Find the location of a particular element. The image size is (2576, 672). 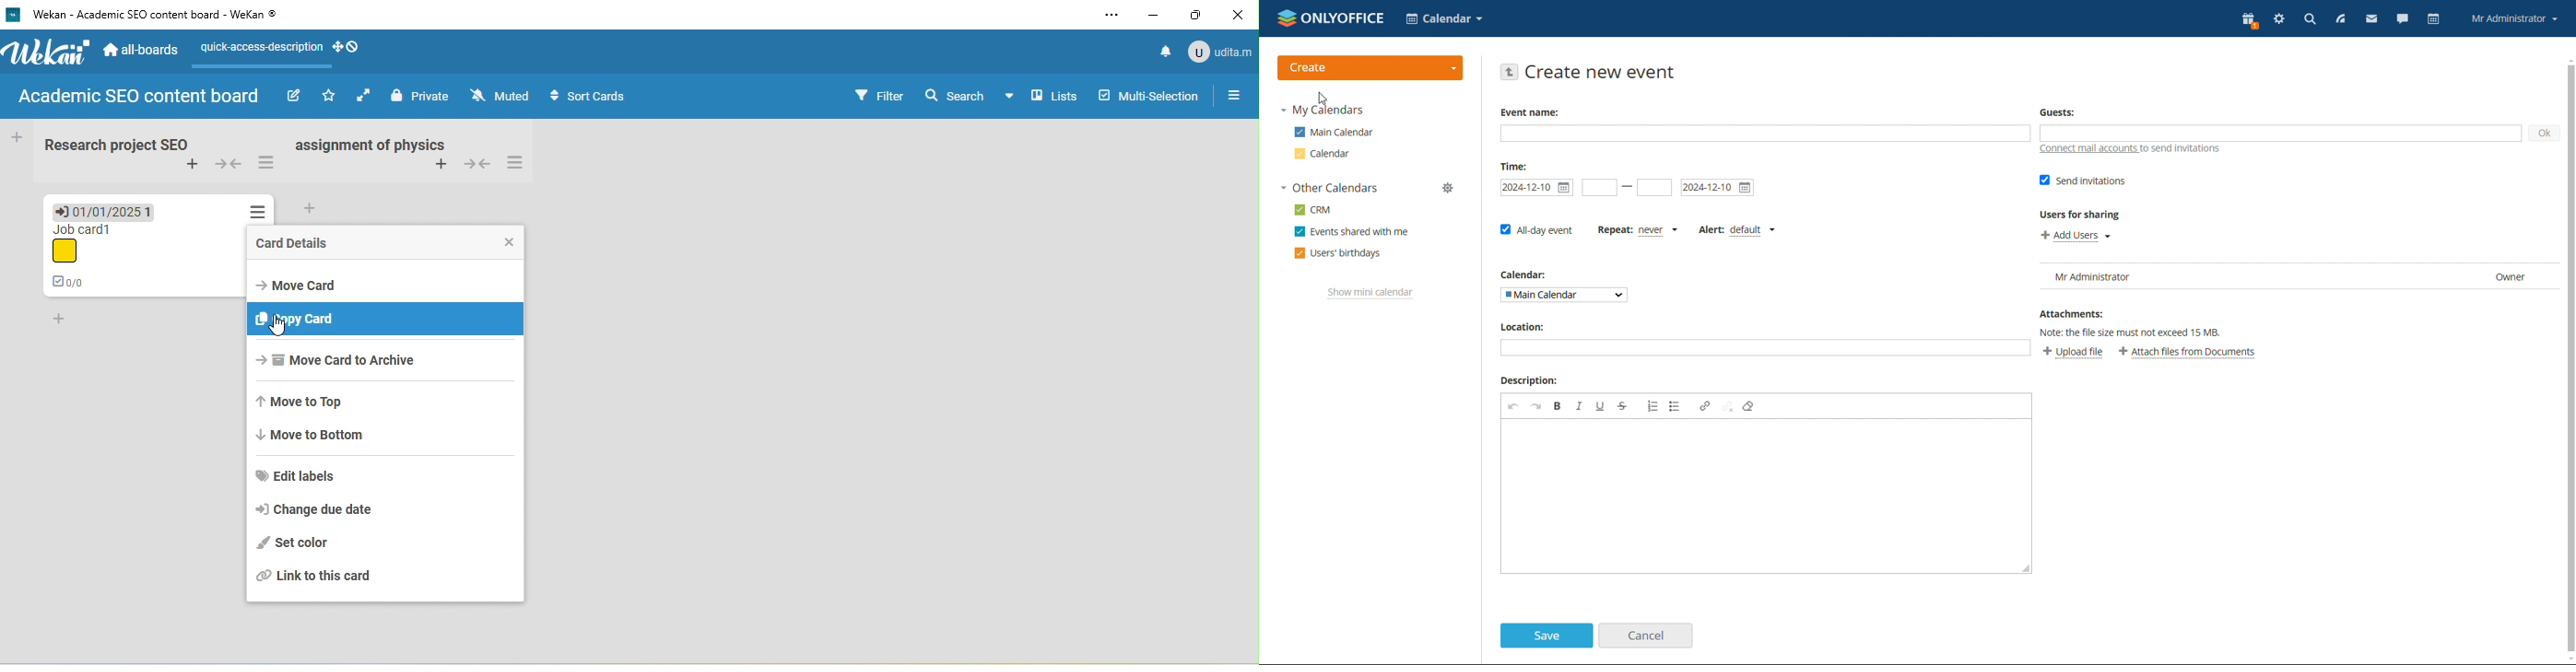

talk is located at coordinates (2401, 19).